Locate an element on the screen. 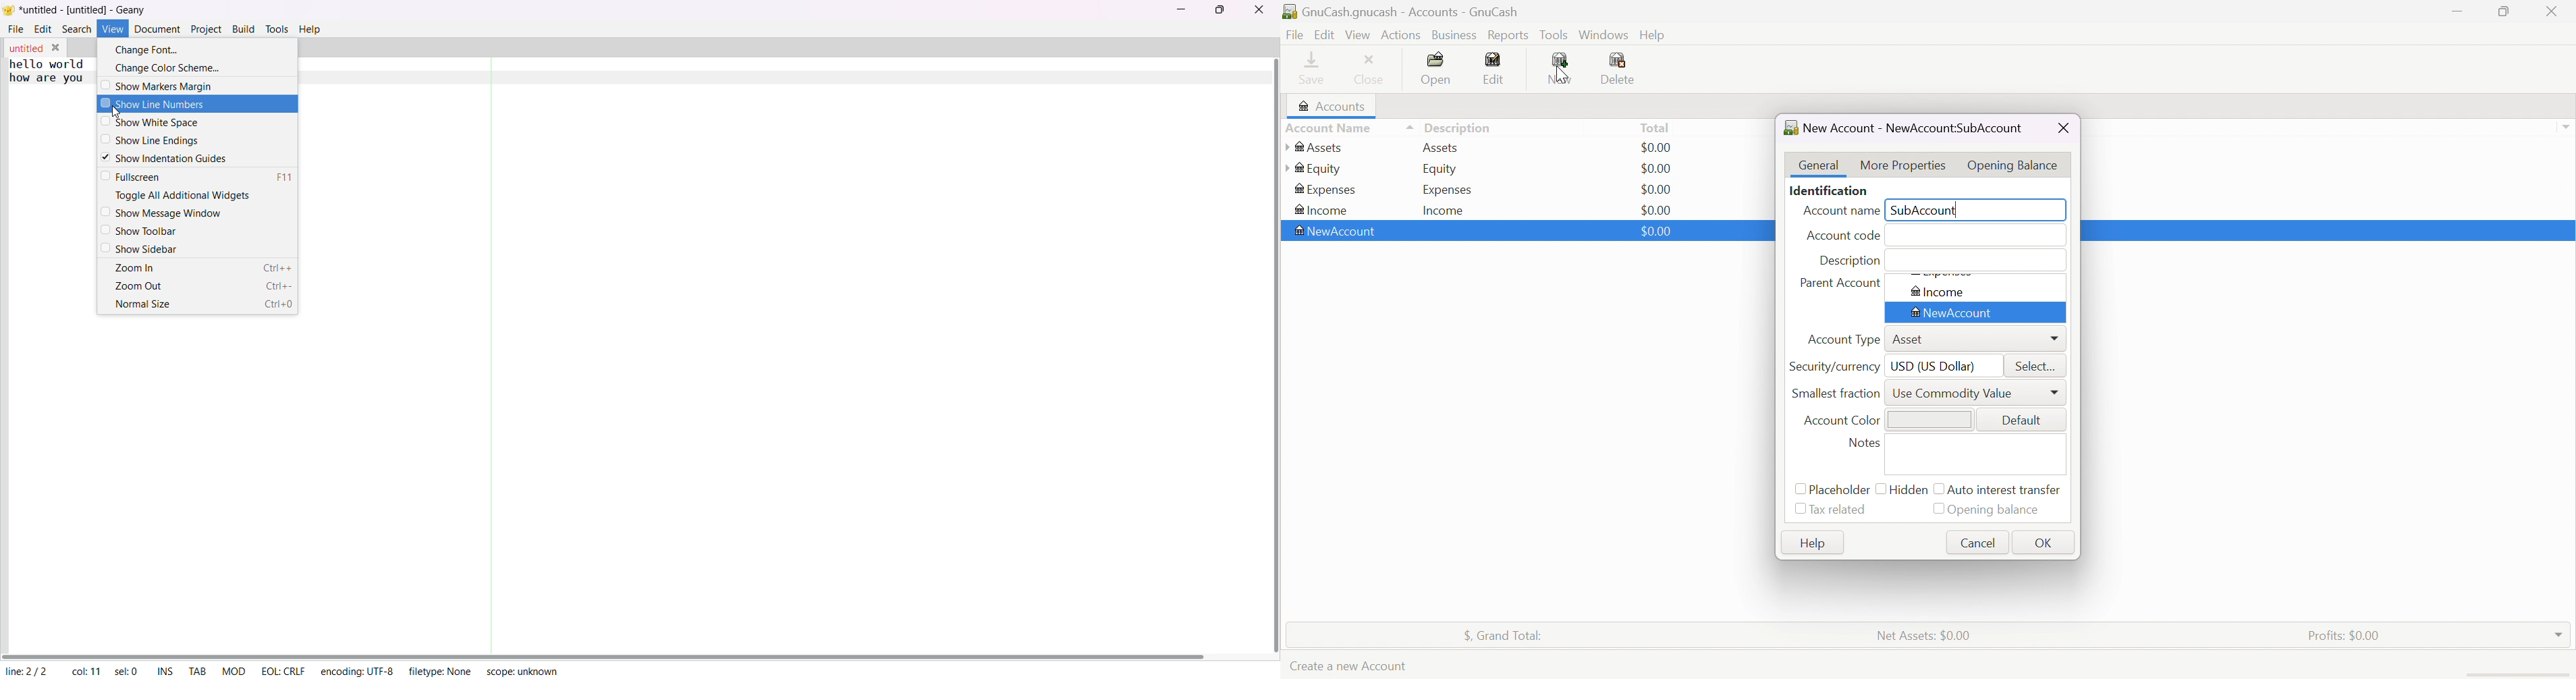 This screenshot has width=2576, height=700. zoom in is located at coordinates (204, 267).